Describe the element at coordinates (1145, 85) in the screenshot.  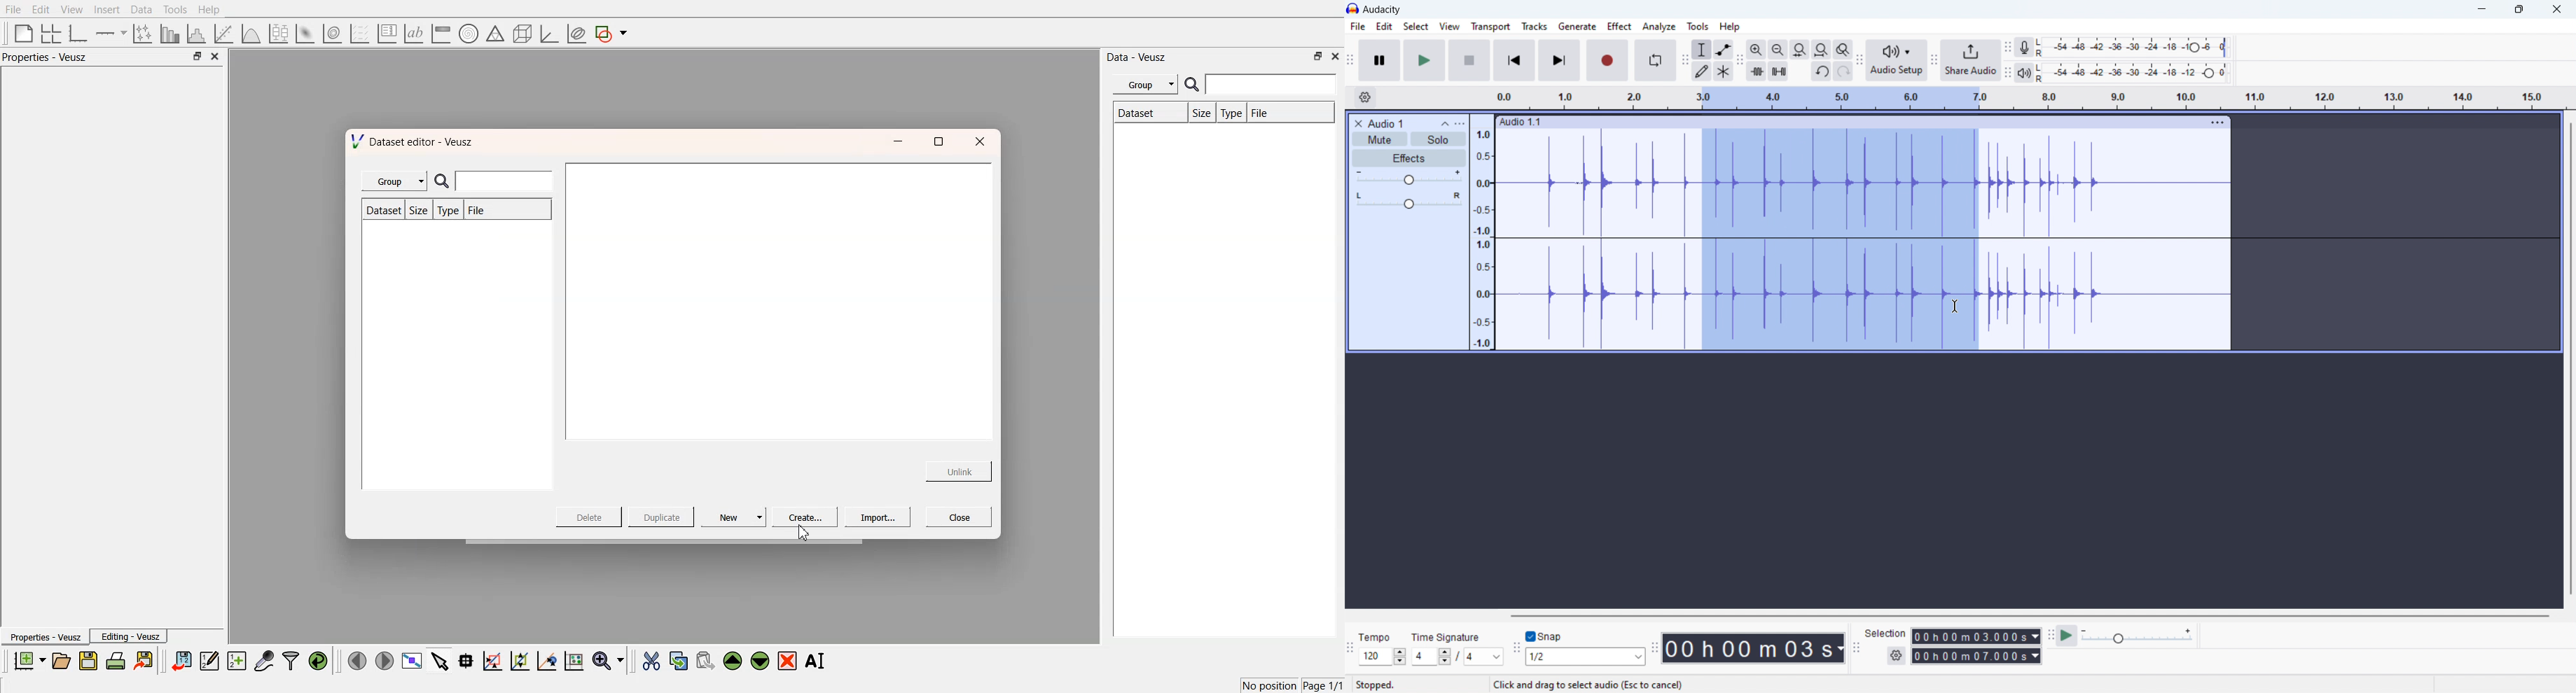
I see `` at that location.